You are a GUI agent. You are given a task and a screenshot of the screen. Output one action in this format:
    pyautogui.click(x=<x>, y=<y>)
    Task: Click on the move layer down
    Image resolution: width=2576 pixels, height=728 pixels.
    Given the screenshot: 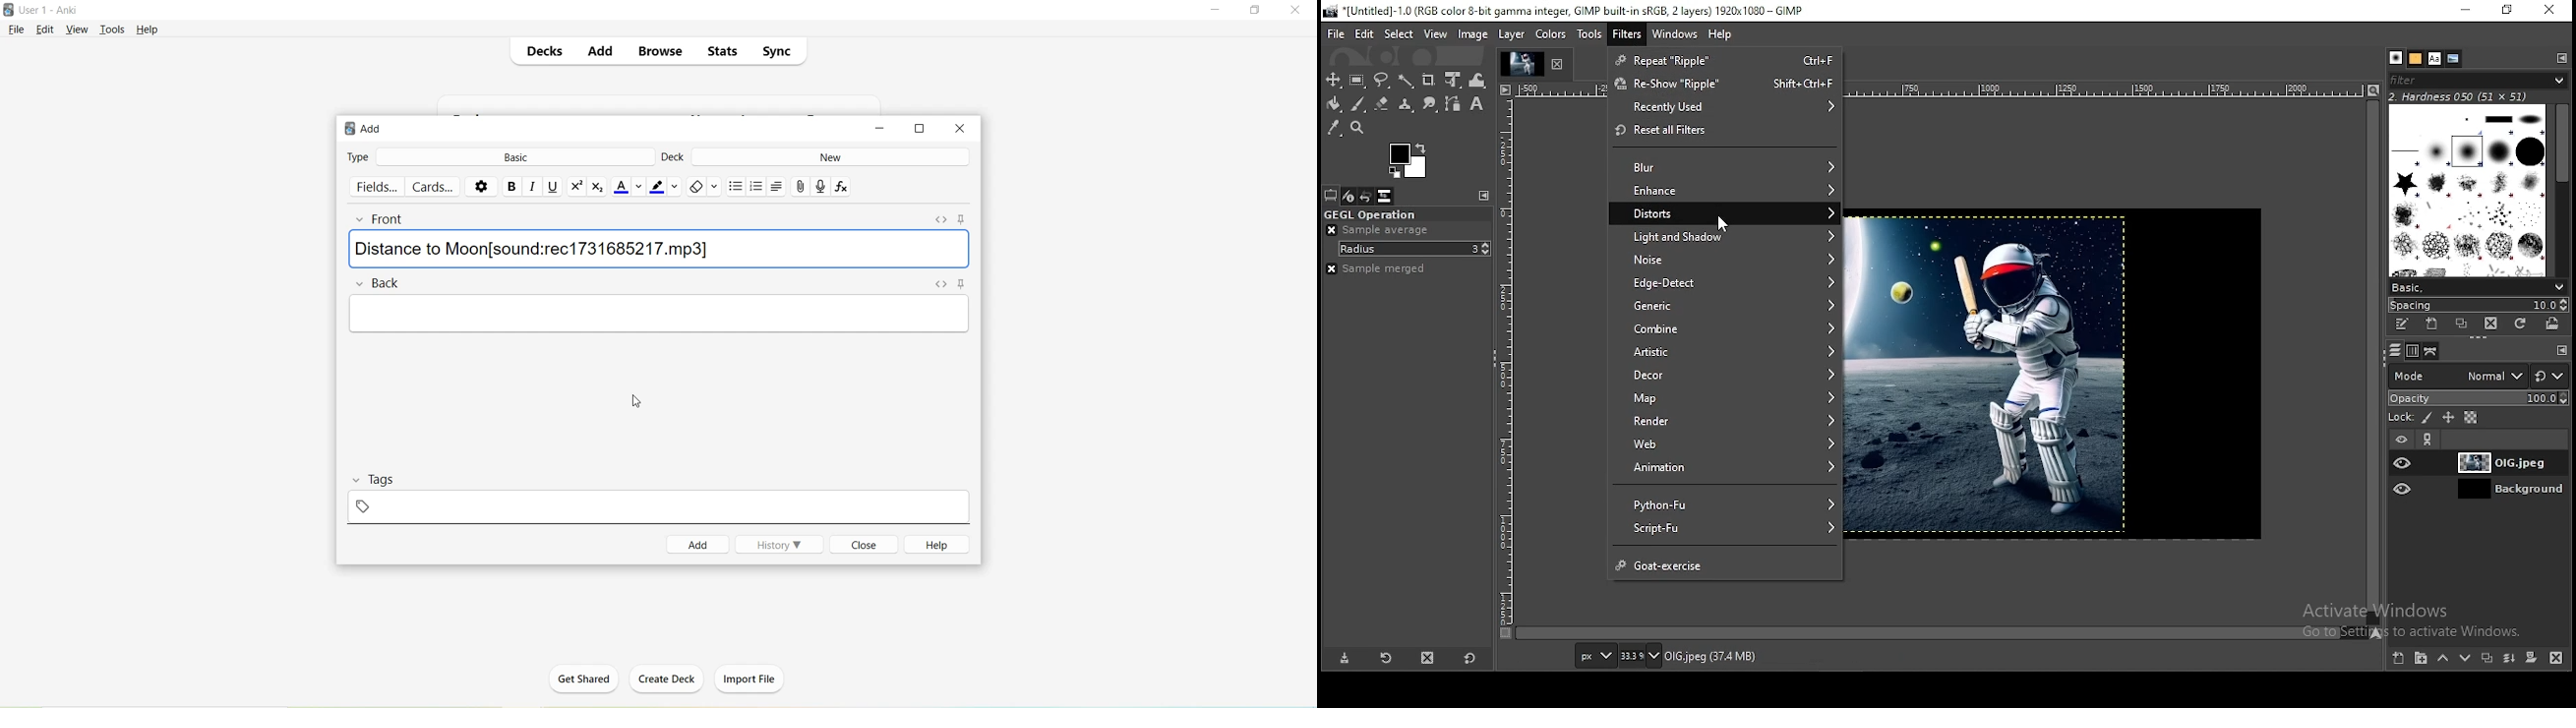 What is the action you would take?
    pyautogui.click(x=2466, y=661)
    